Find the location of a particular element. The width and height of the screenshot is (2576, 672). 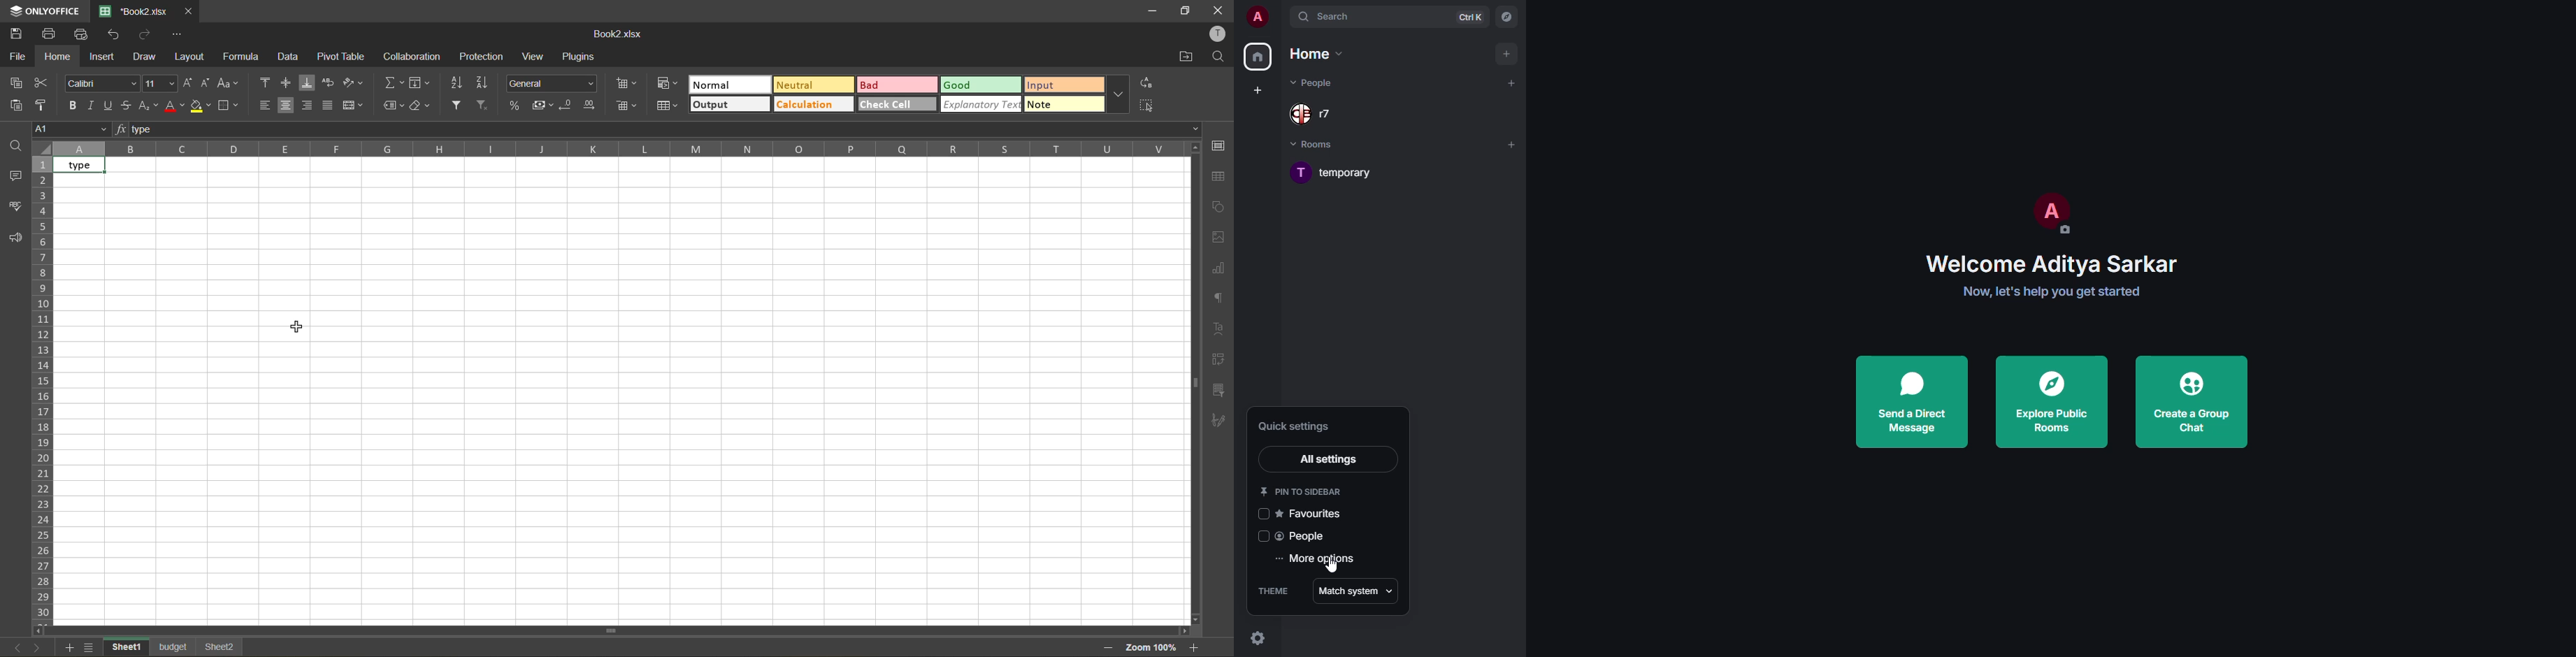

named ranges is located at coordinates (395, 106).